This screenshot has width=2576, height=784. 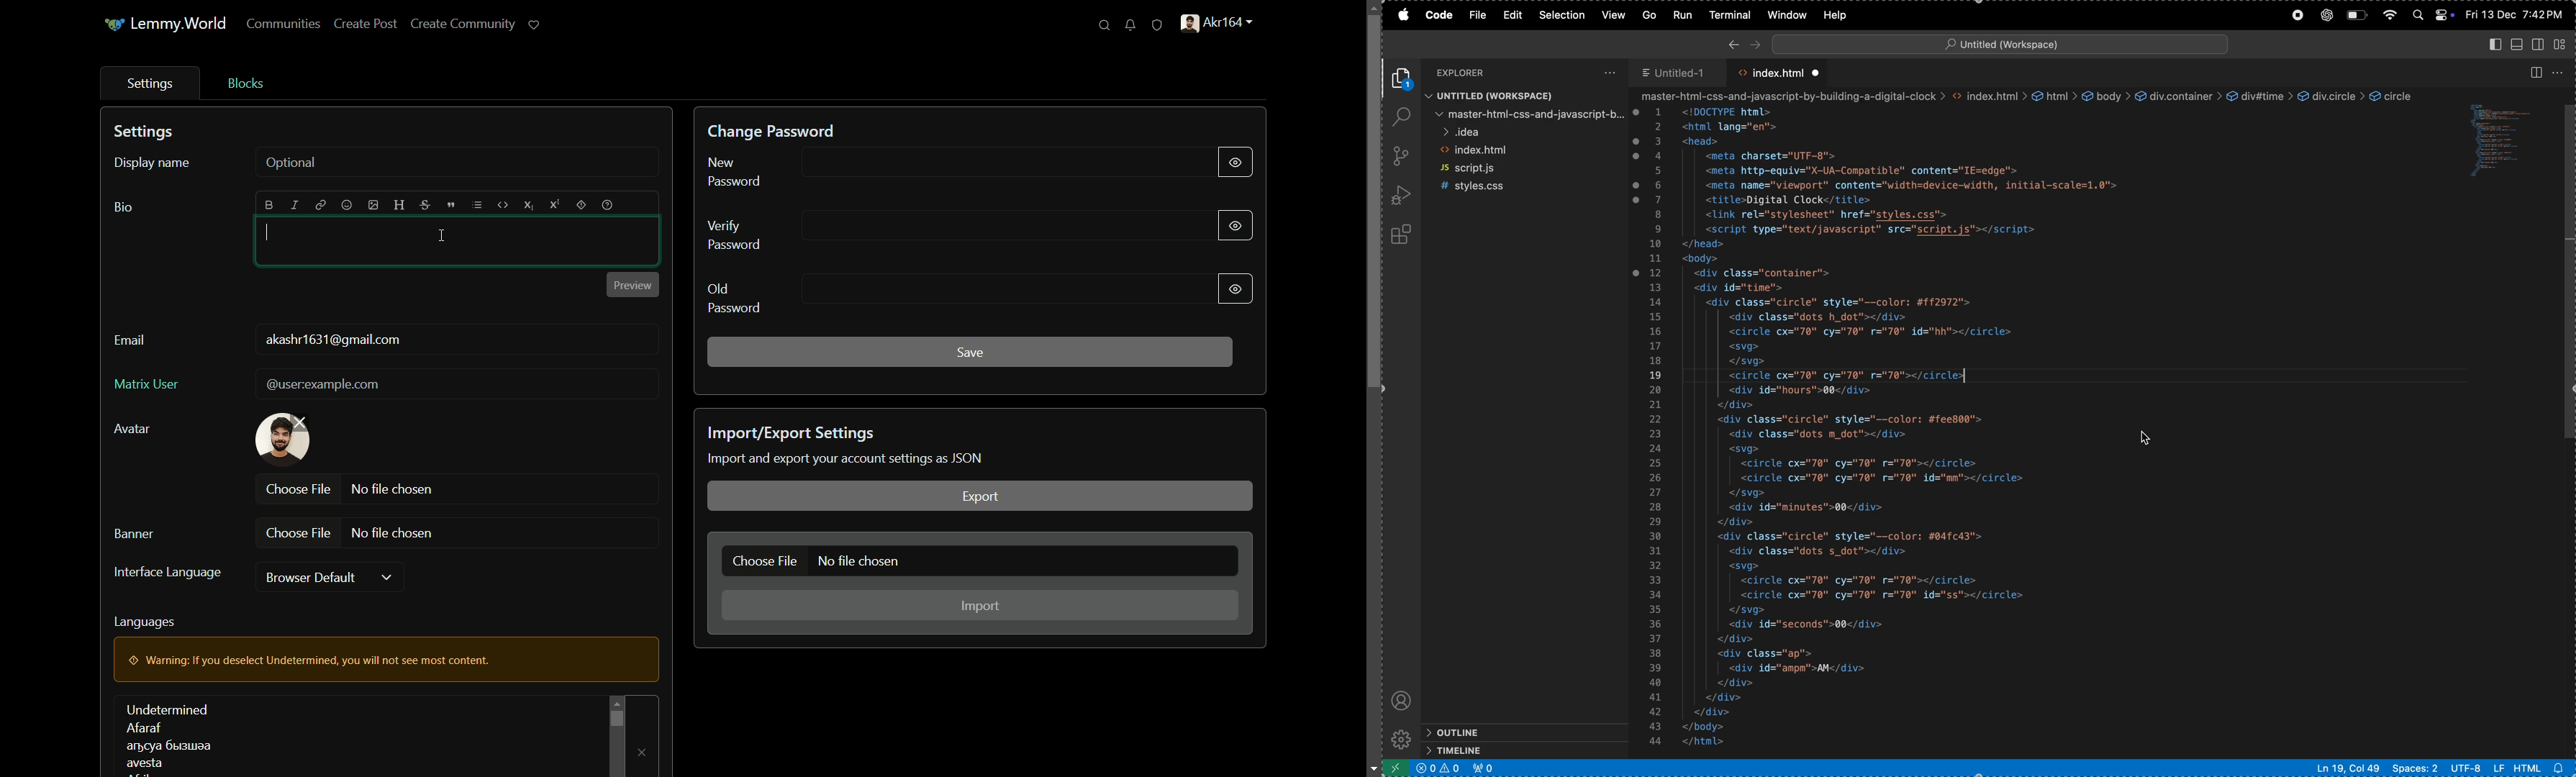 I want to click on spoiler, so click(x=581, y=206).